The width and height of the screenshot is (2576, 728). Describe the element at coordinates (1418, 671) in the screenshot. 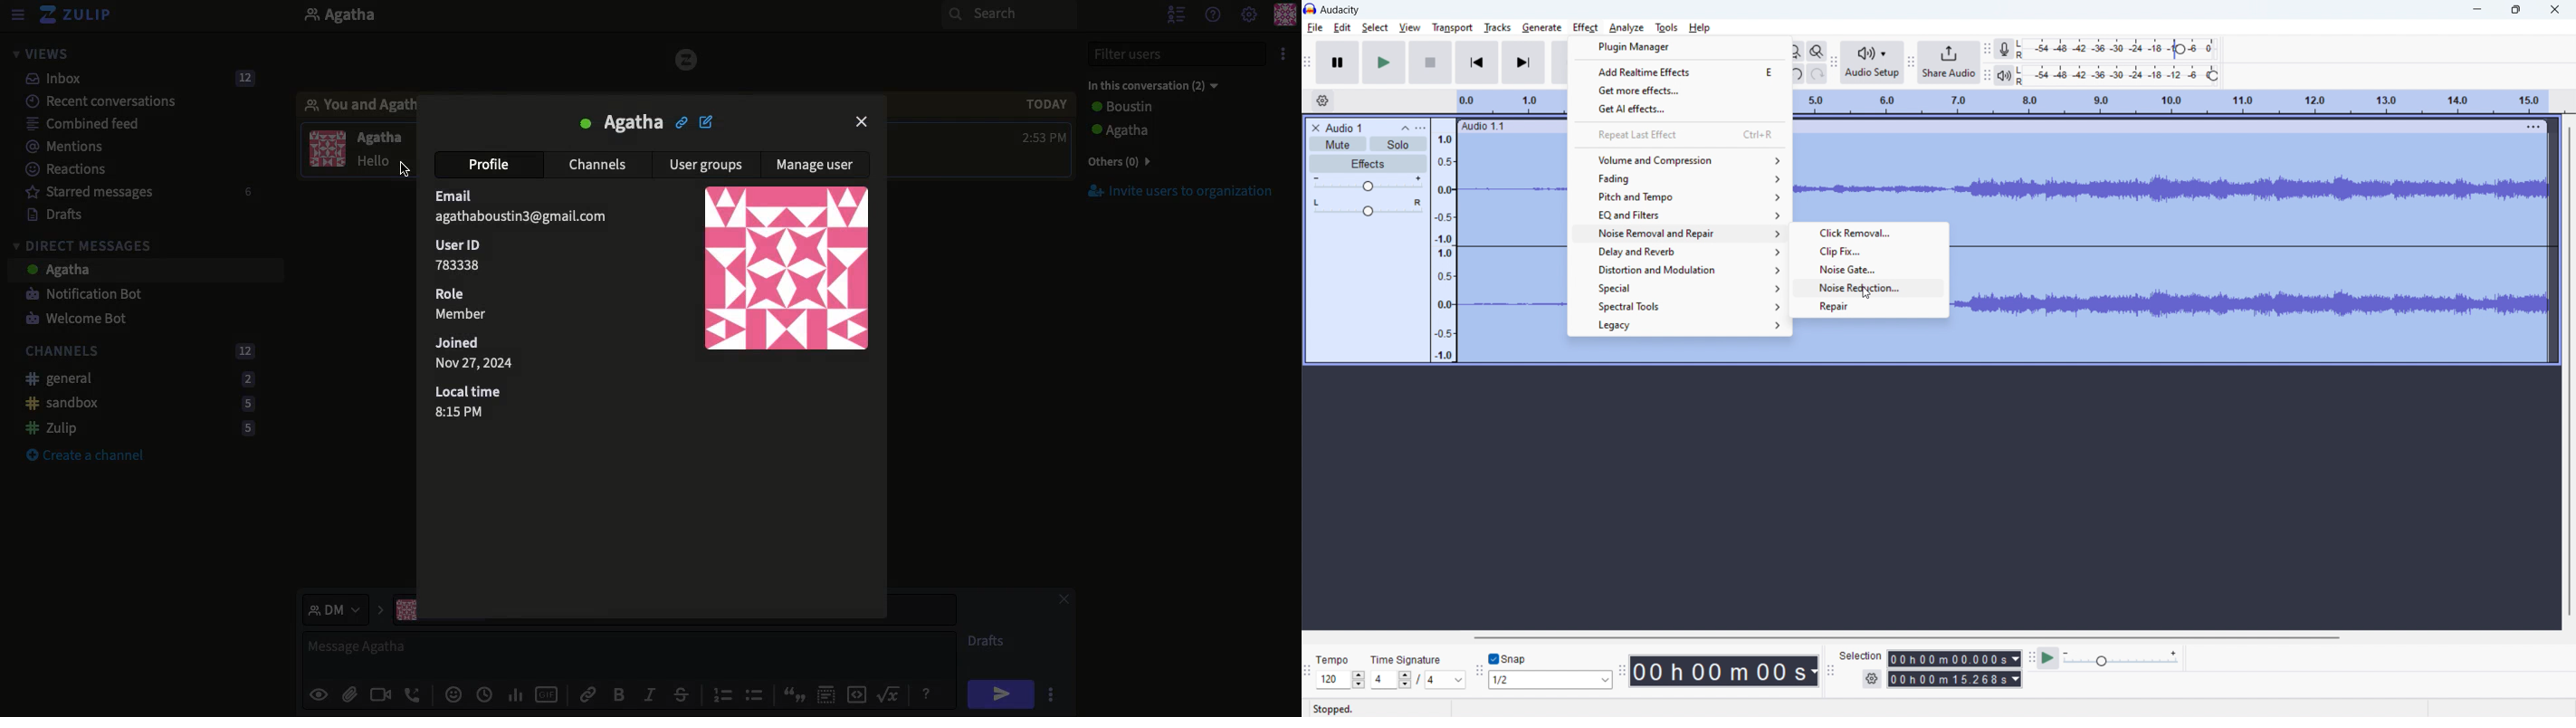

I see `set time signature` at that location.